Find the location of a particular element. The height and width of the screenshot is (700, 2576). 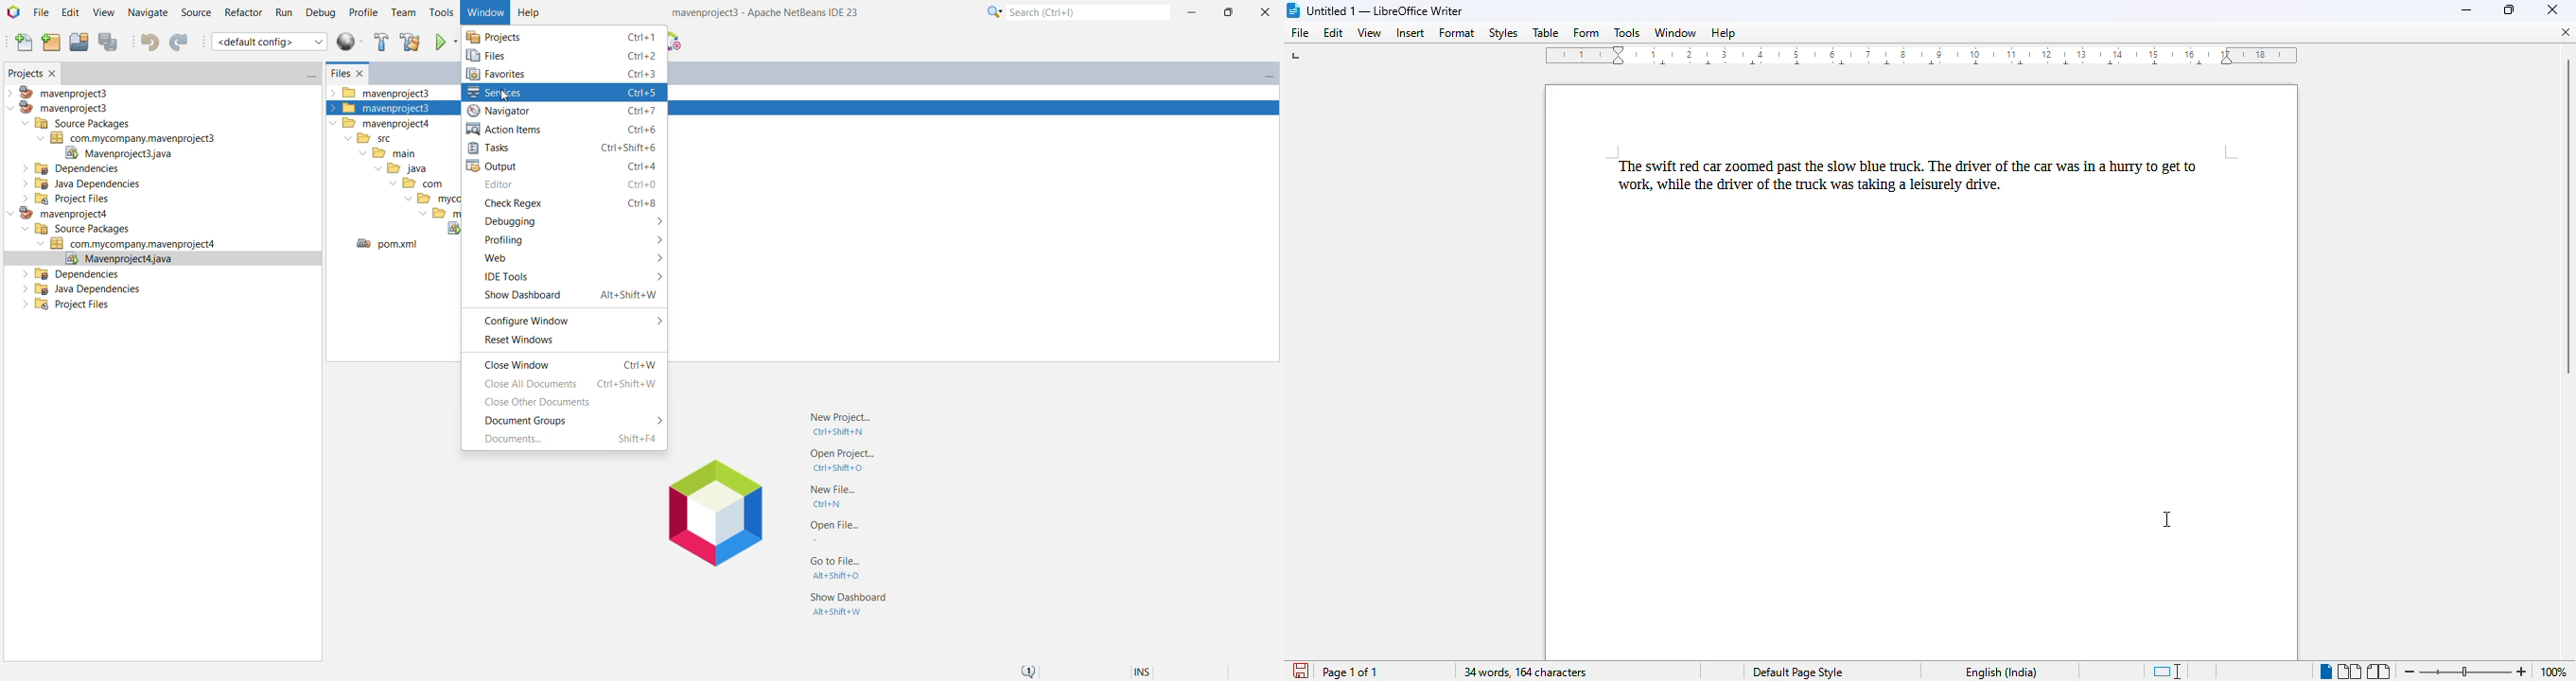

standard selection is located at coordinates (2167, 672).